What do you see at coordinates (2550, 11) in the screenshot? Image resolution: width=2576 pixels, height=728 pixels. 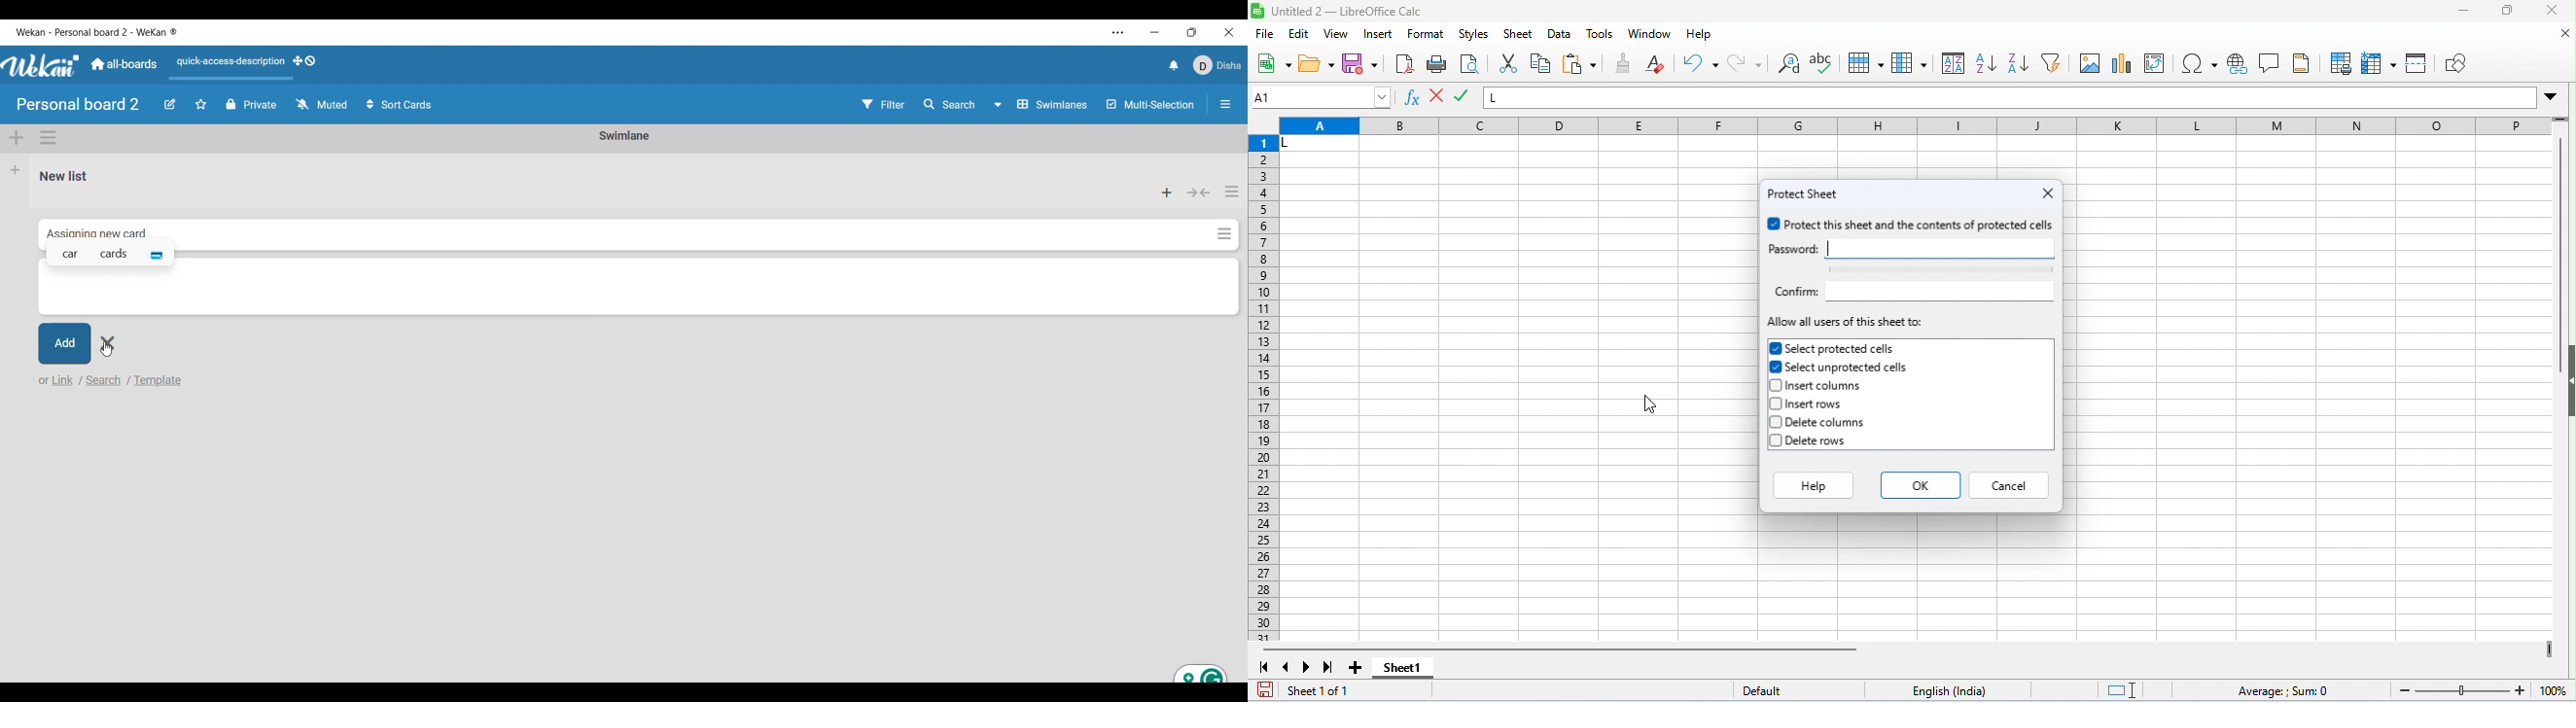 I see `close` at bounding box center [2550, 11].